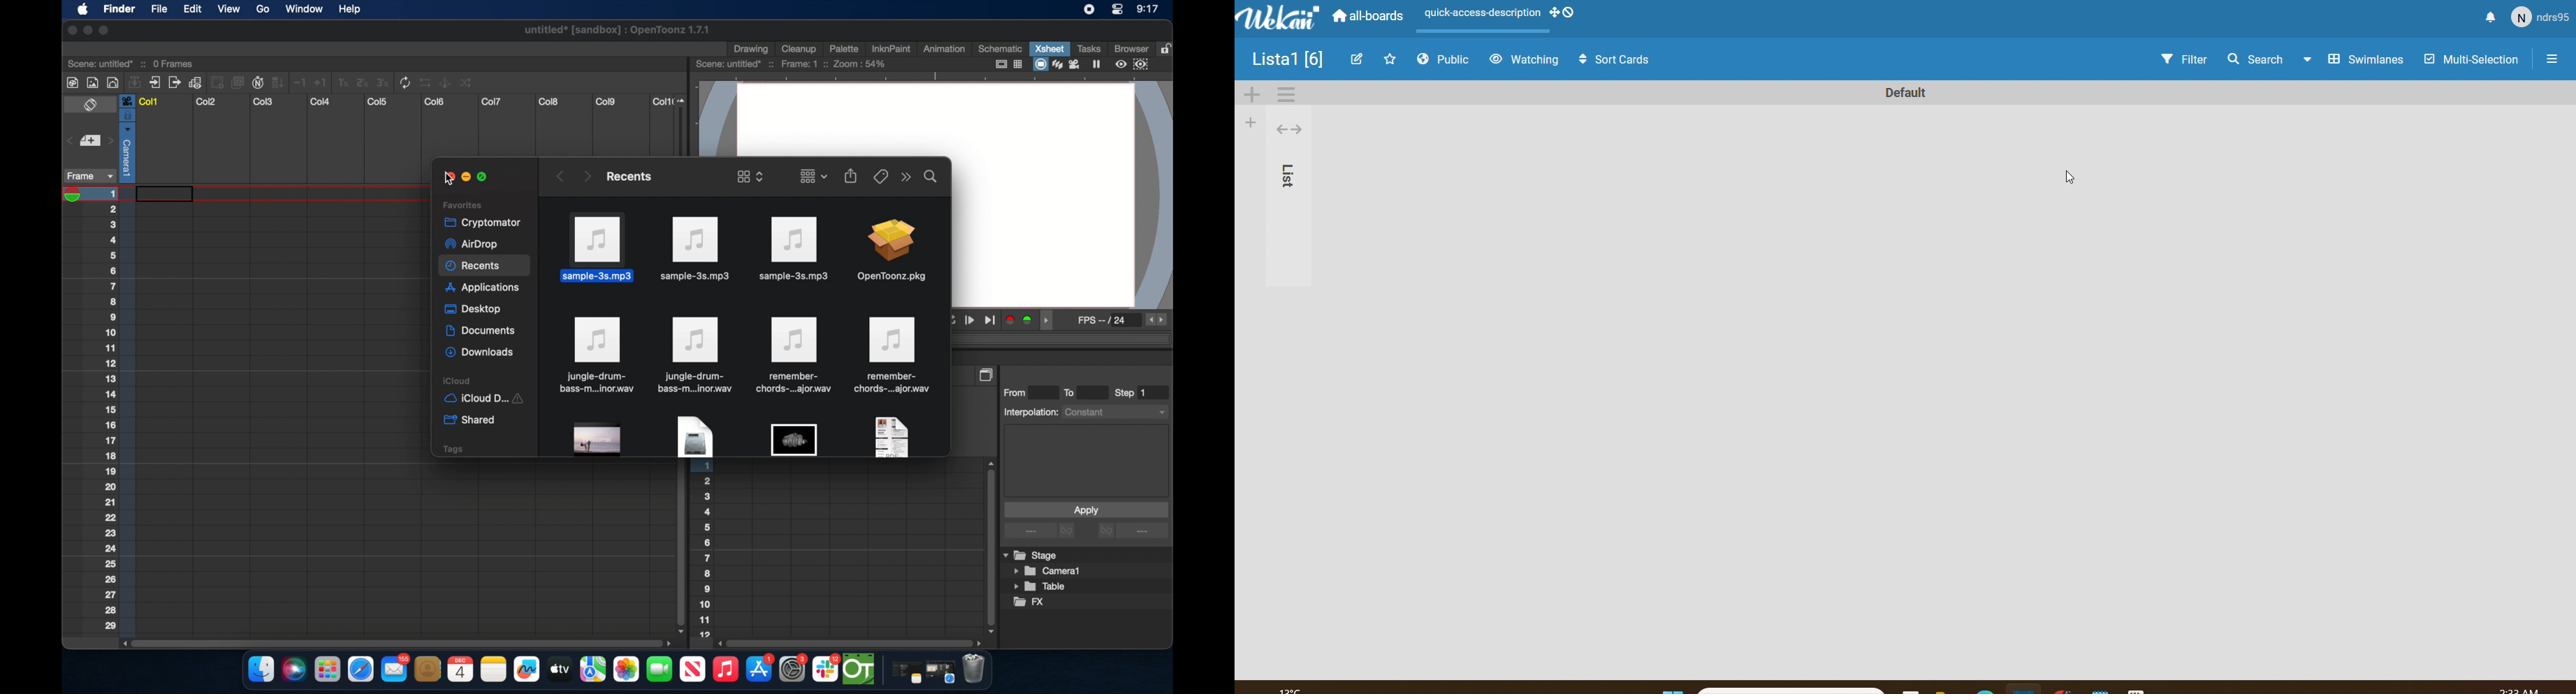  What do you see at coordinates (844, 48) in the screenshot?
I see `palette` at bounding box center [844, 48].